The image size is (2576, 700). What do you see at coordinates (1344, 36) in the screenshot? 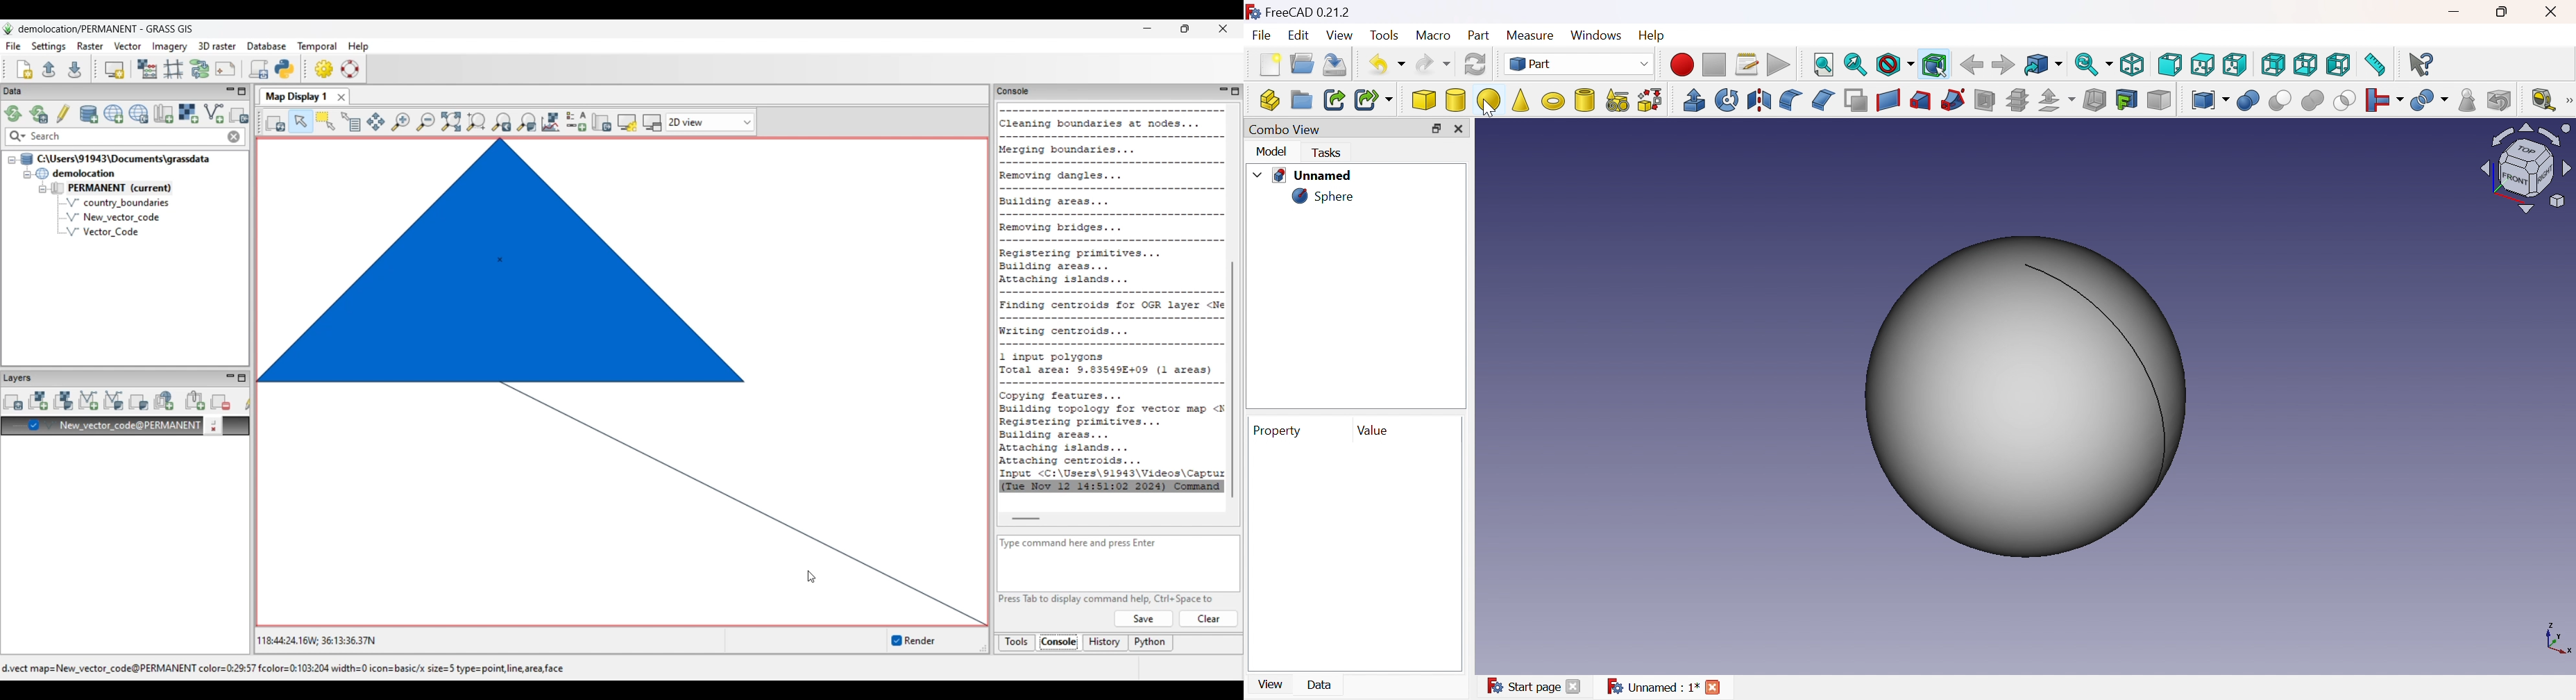
I see `View` at bounding box center [1344, 36].